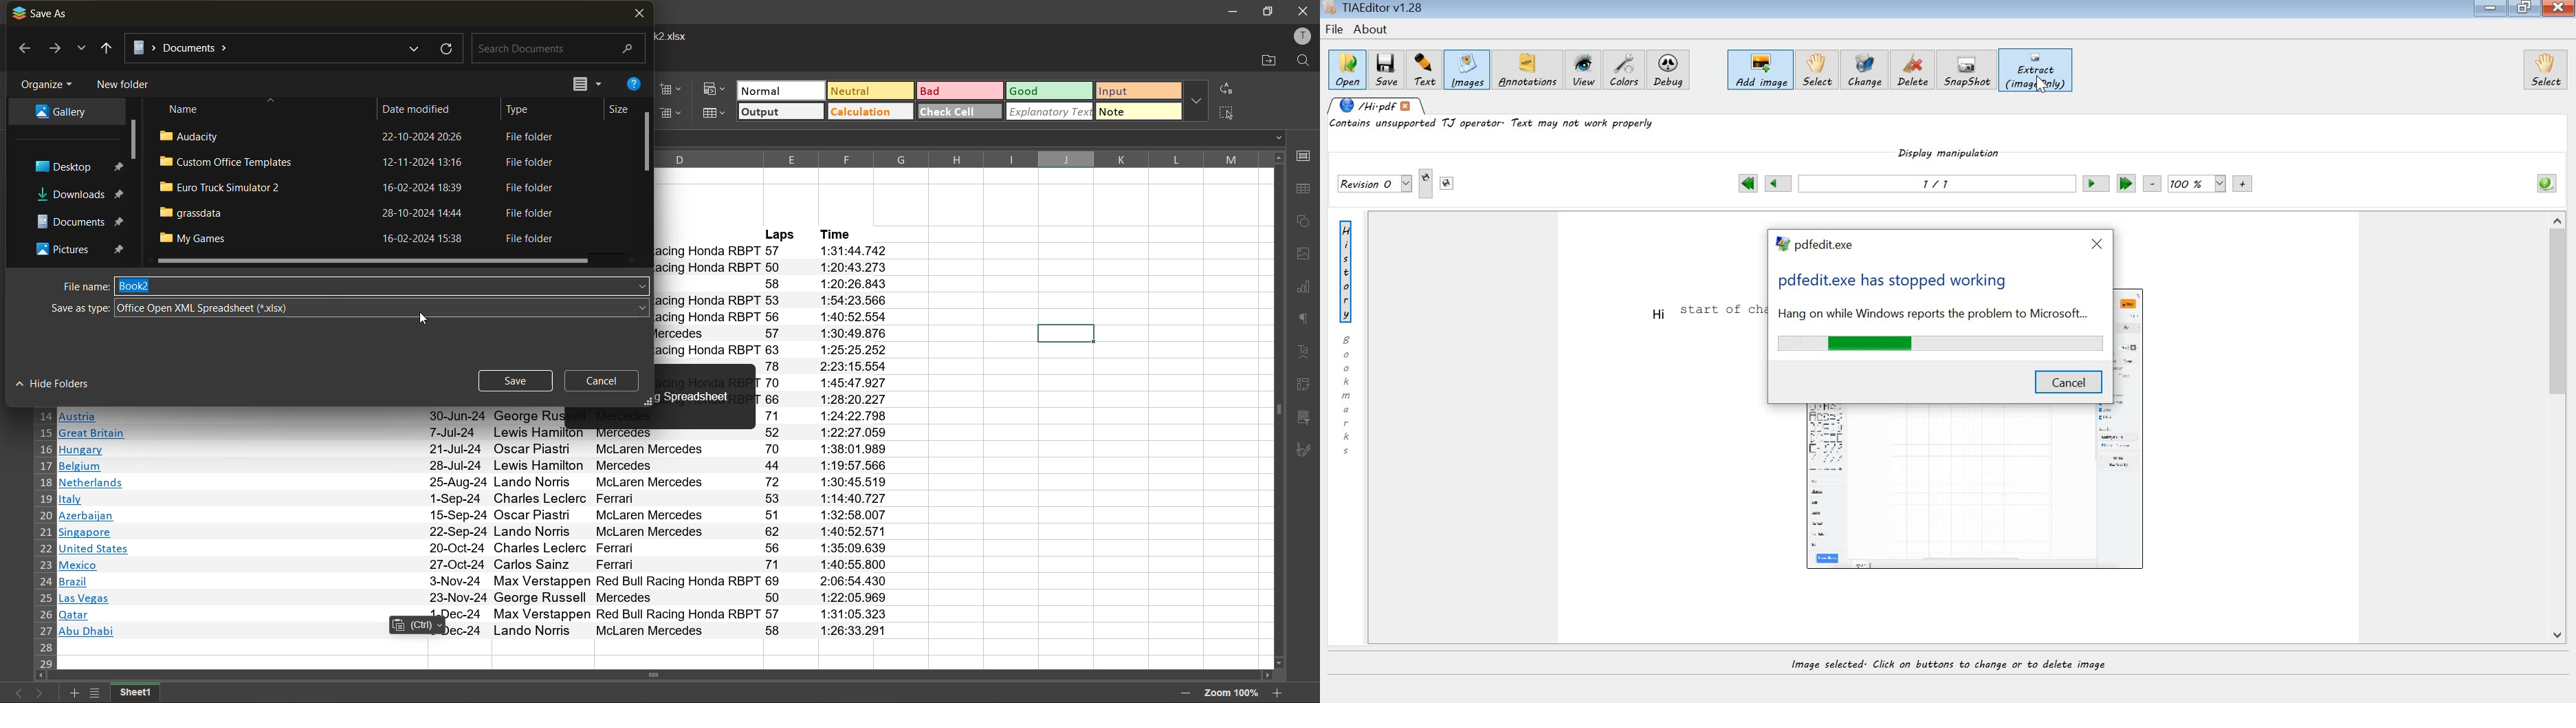 Image resolution: width=2576 pixels, height=728 pixels. I want to click on vertical scrollbar, so click(1277, 410).